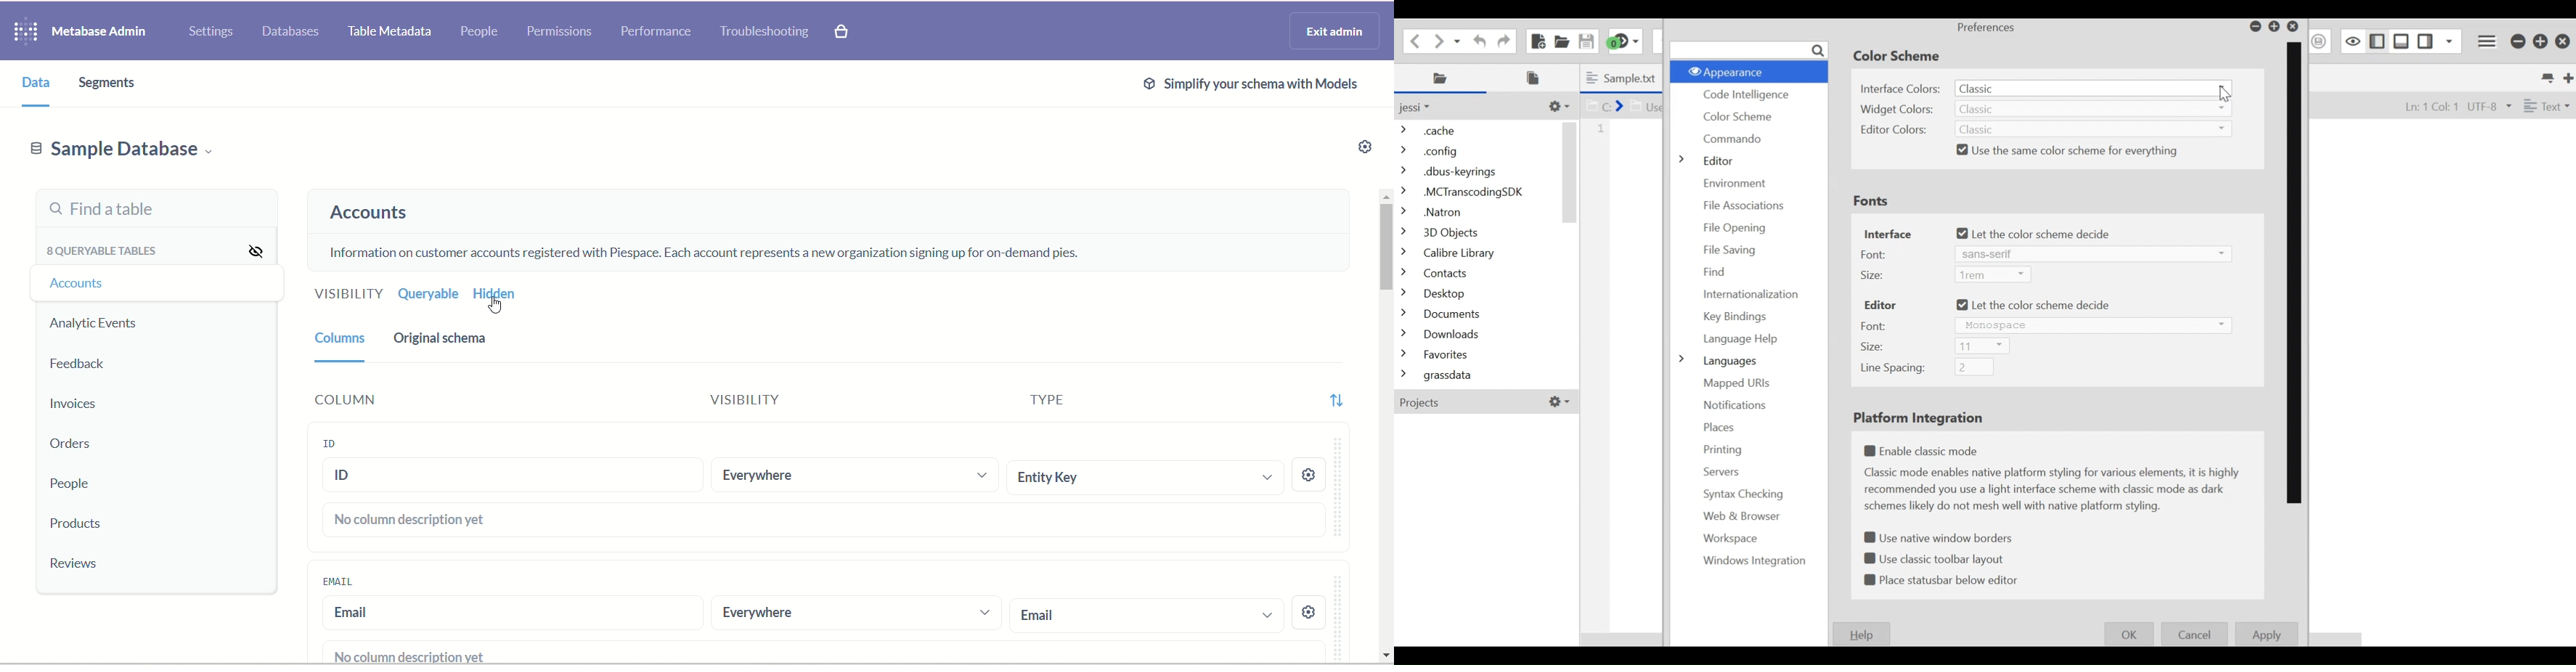  I want to click on Cursor, so click(2227, 93).